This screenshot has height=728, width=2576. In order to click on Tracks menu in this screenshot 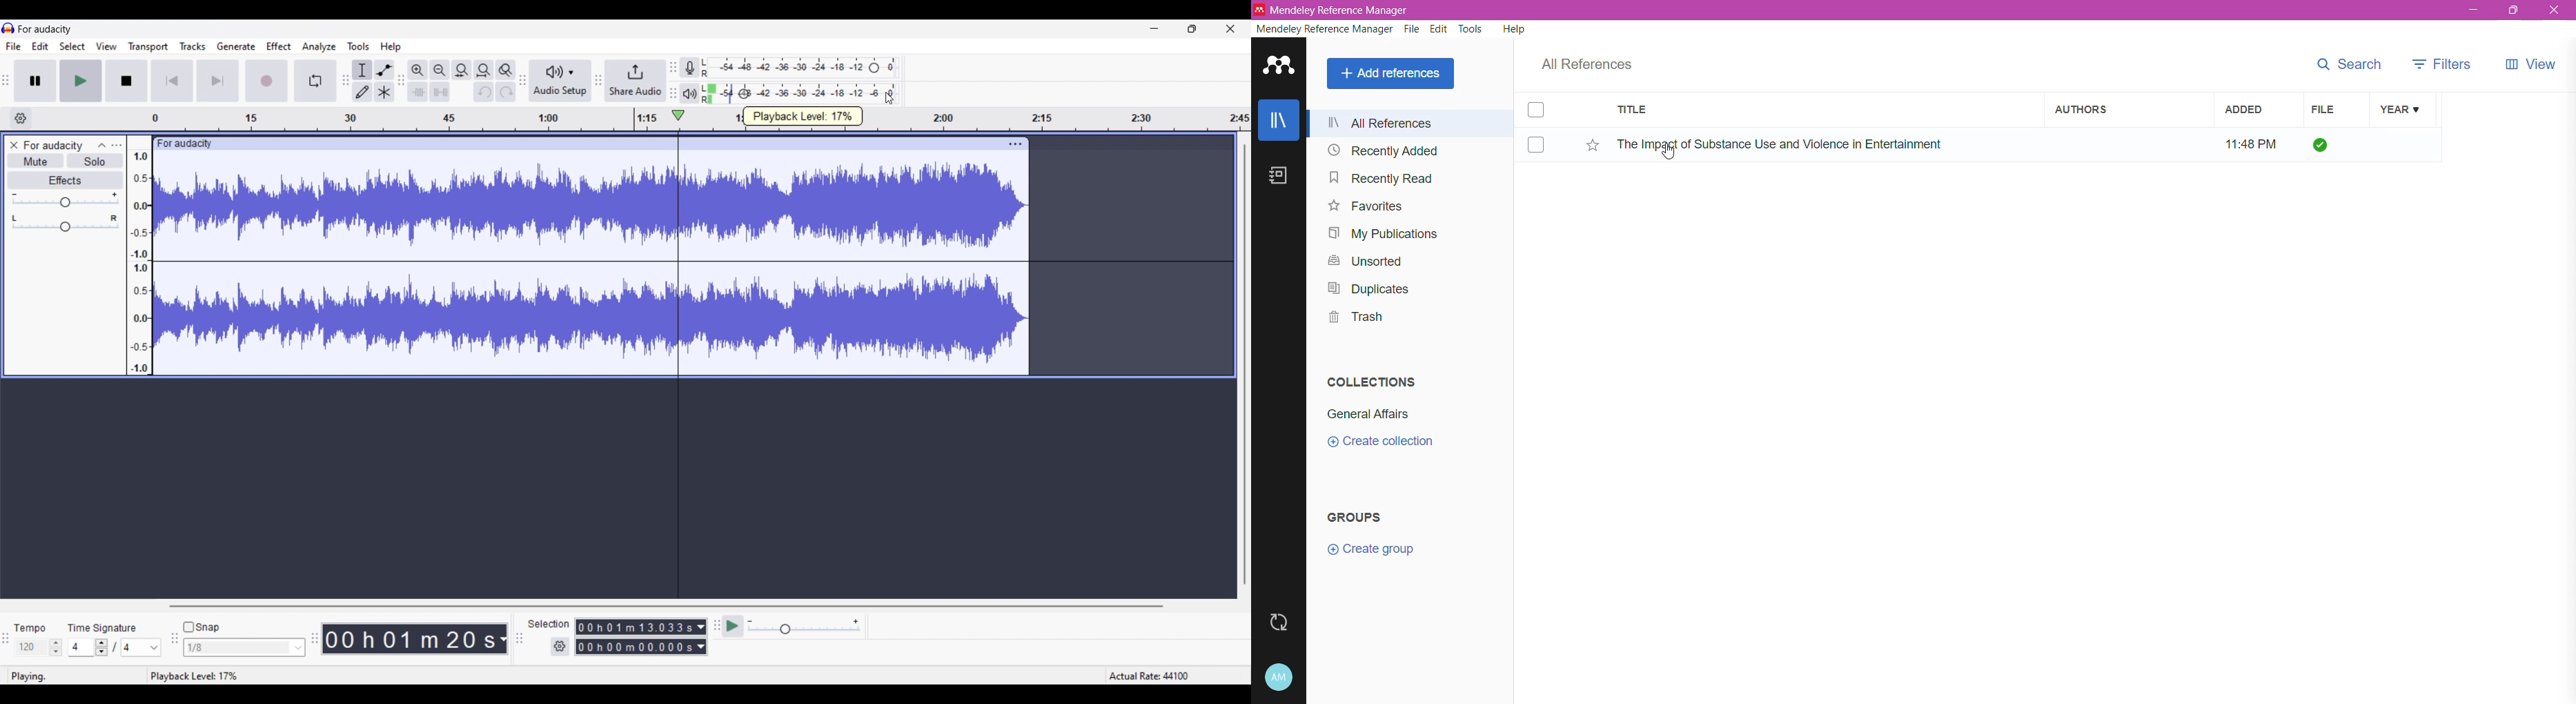, I will do `click(193, 46)`.